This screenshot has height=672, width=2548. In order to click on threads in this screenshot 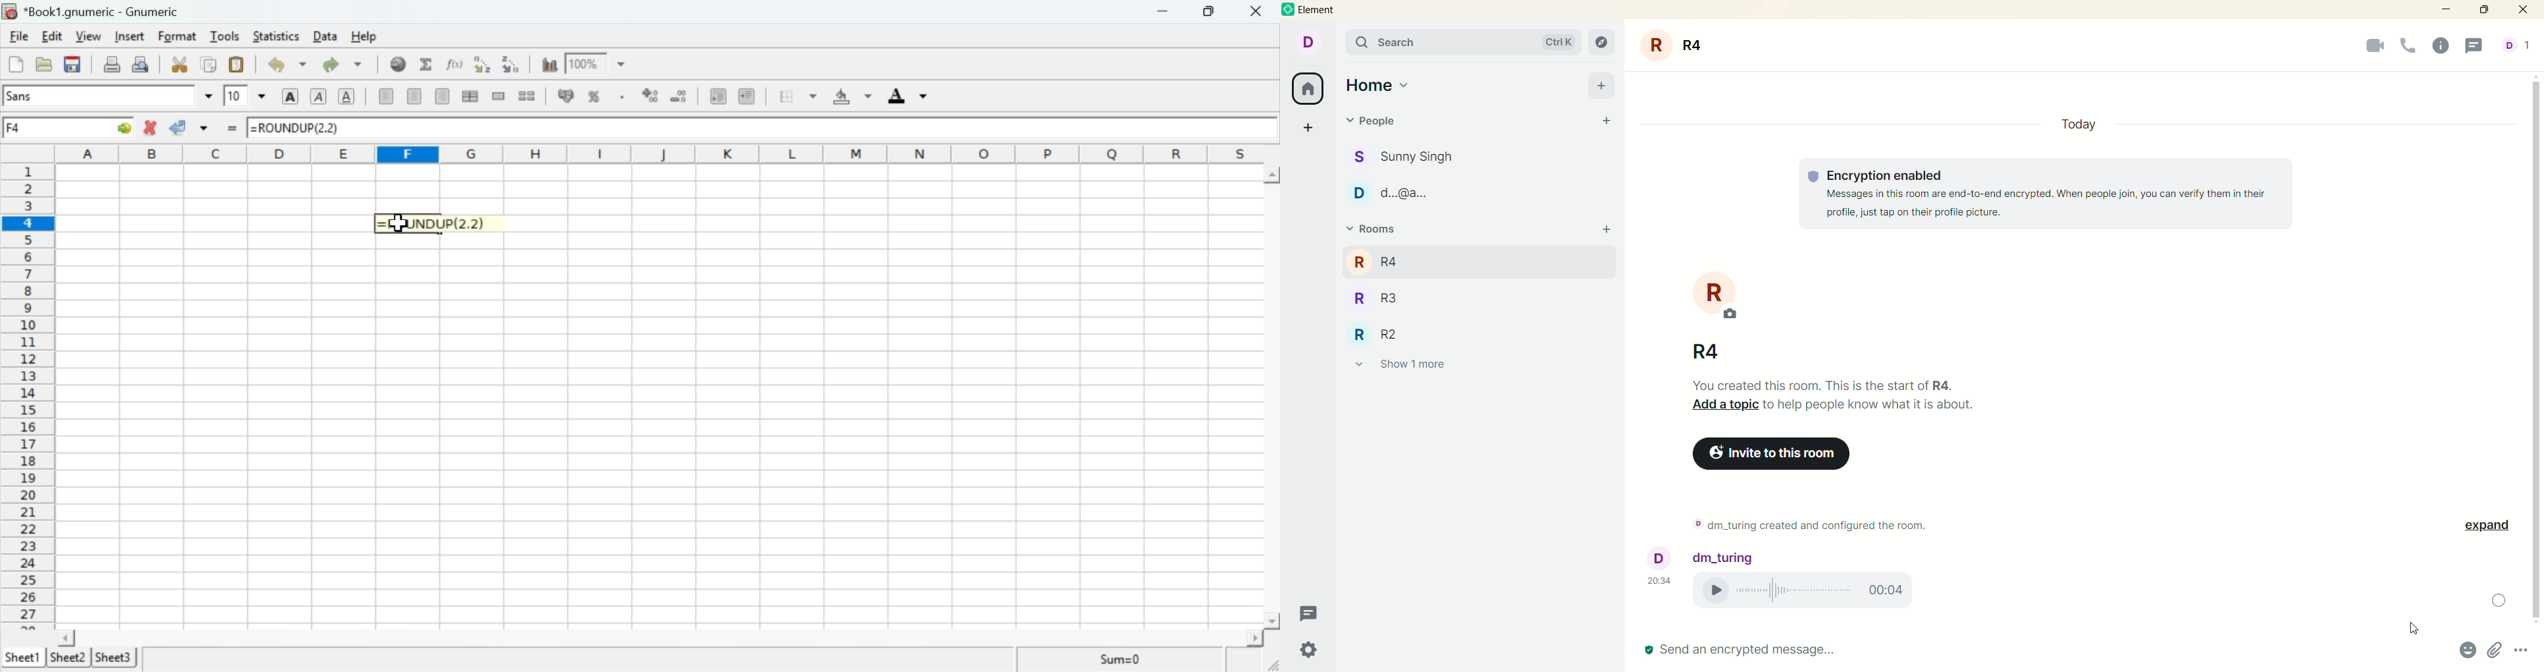, I will do `click(1310, 614)`.